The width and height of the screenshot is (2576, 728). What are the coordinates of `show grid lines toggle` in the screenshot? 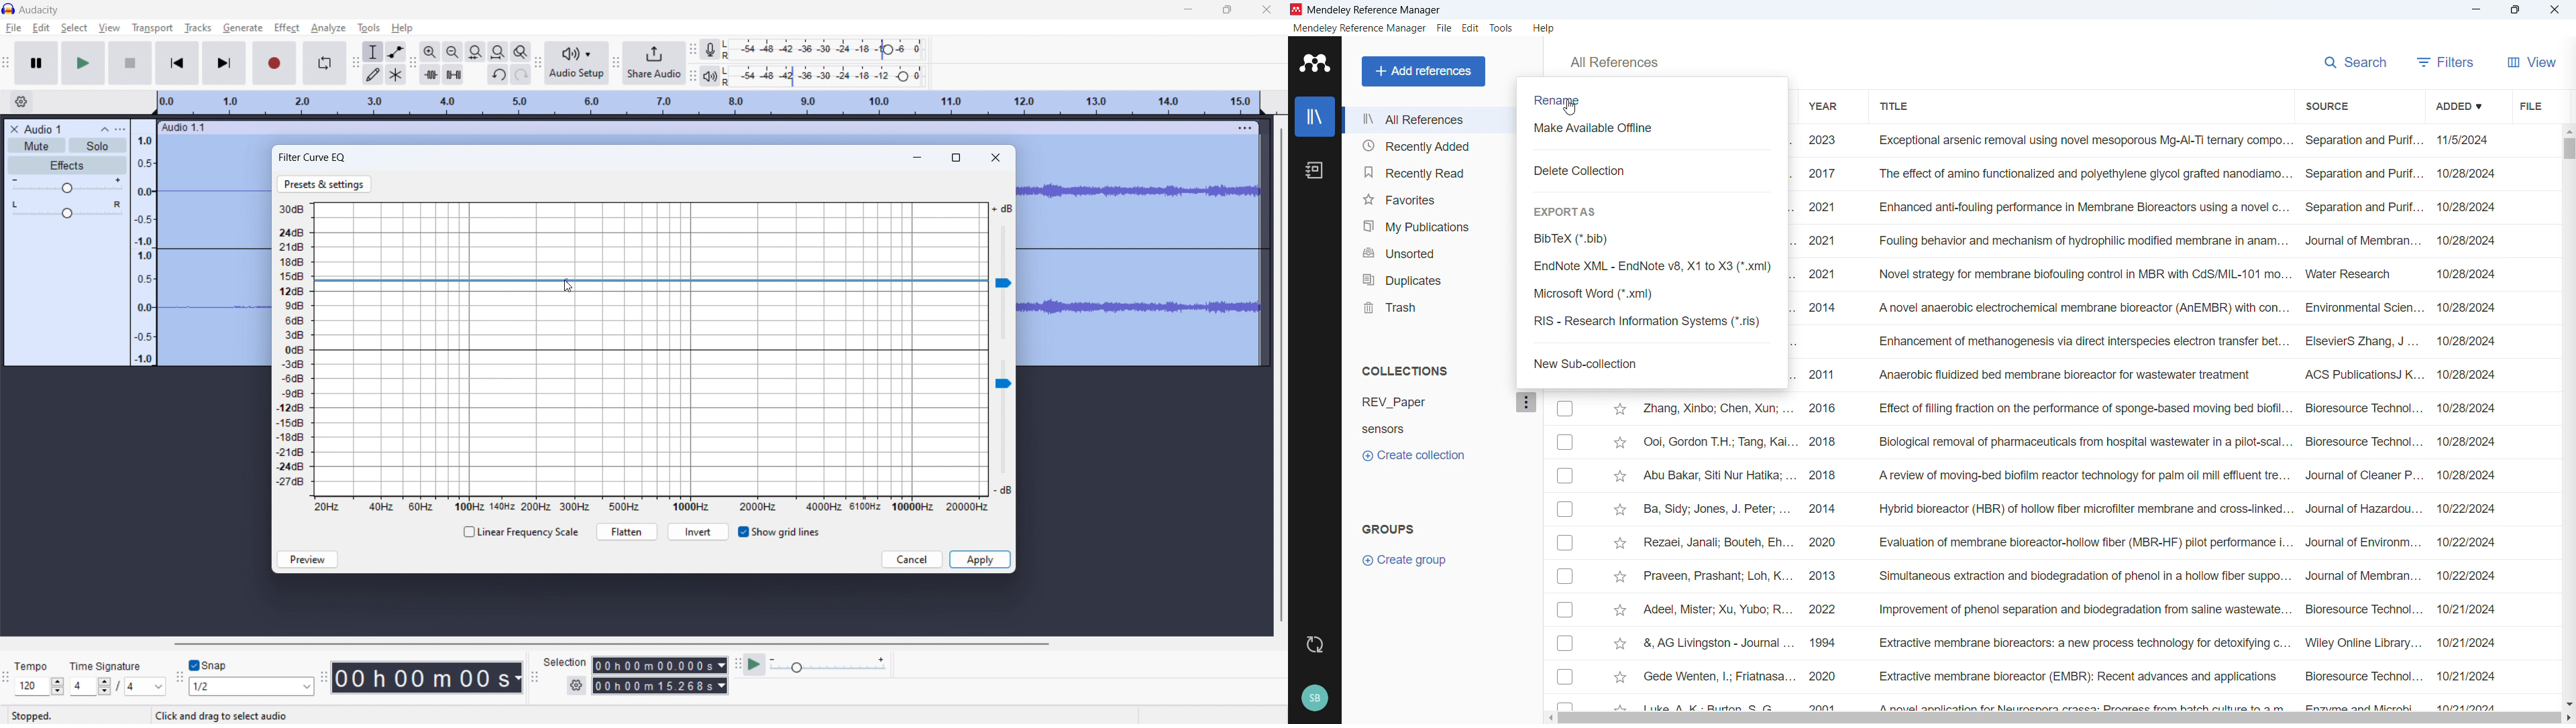 It's located at (778, 532).